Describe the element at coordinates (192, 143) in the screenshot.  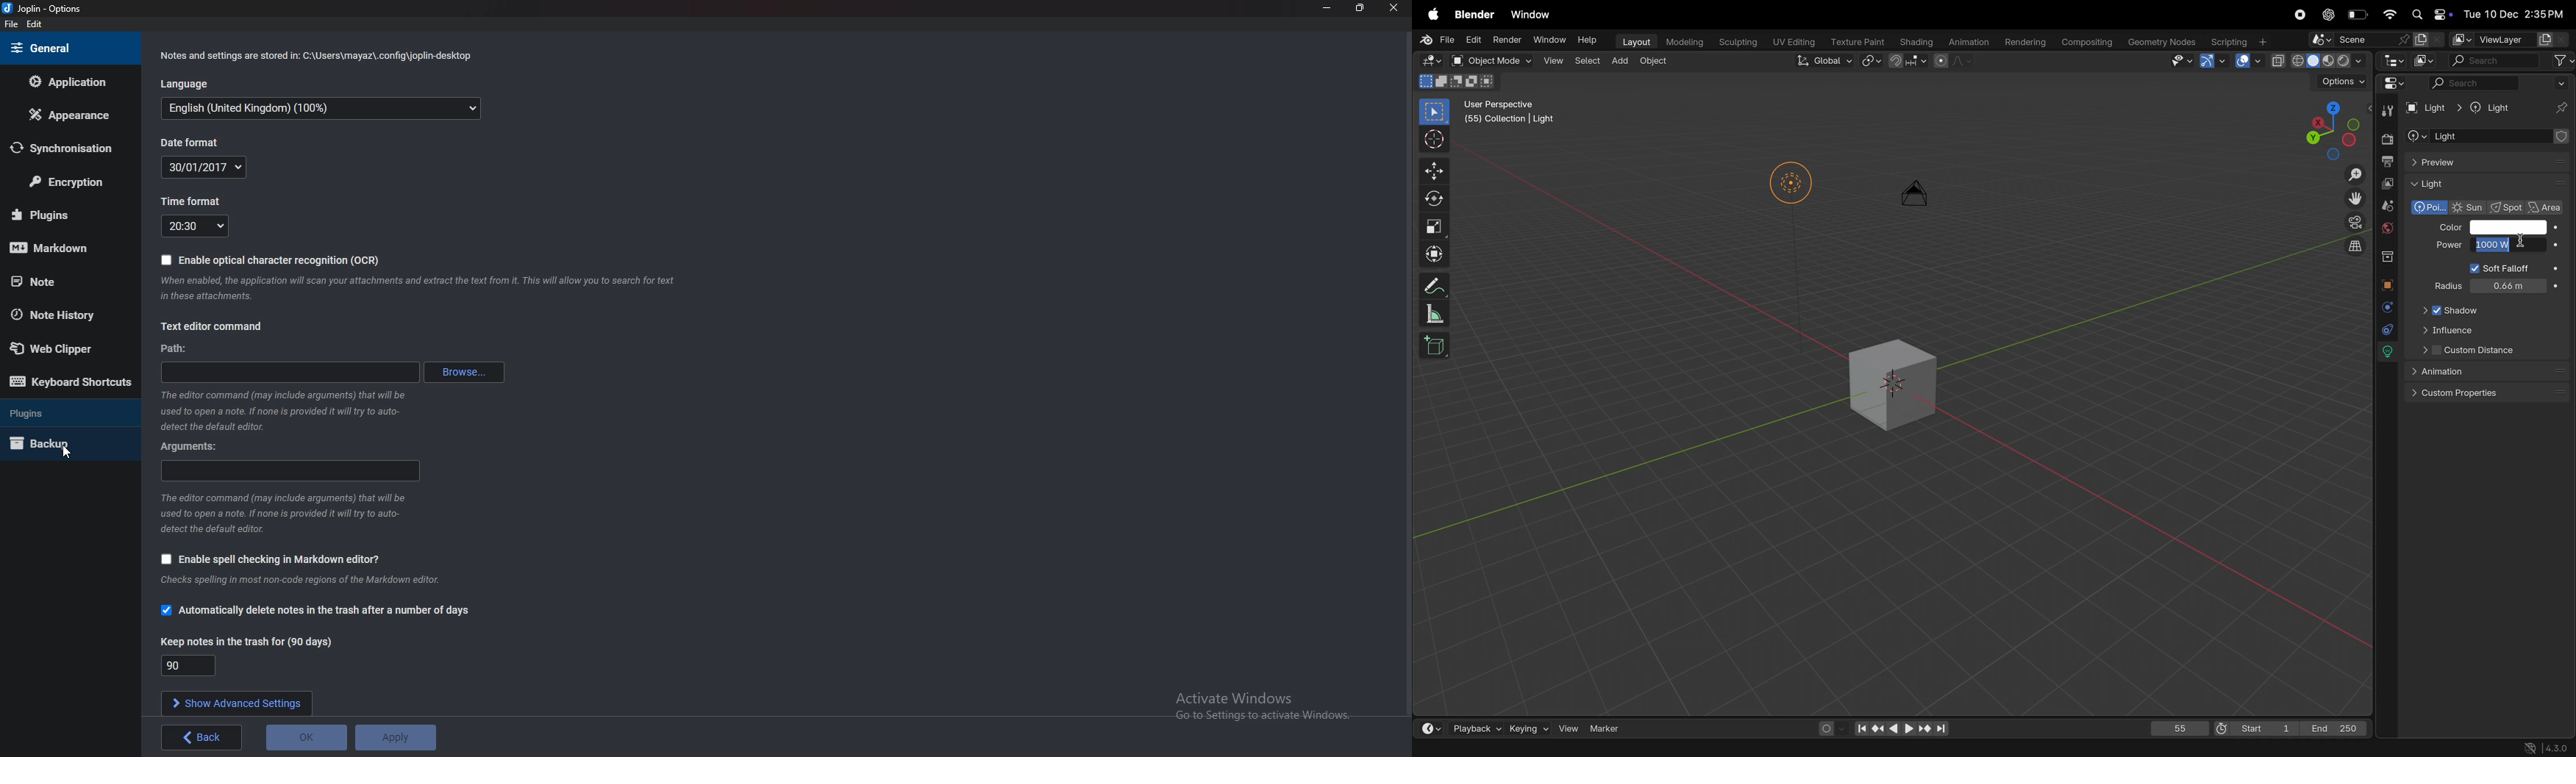
I see `Date format` at that location.